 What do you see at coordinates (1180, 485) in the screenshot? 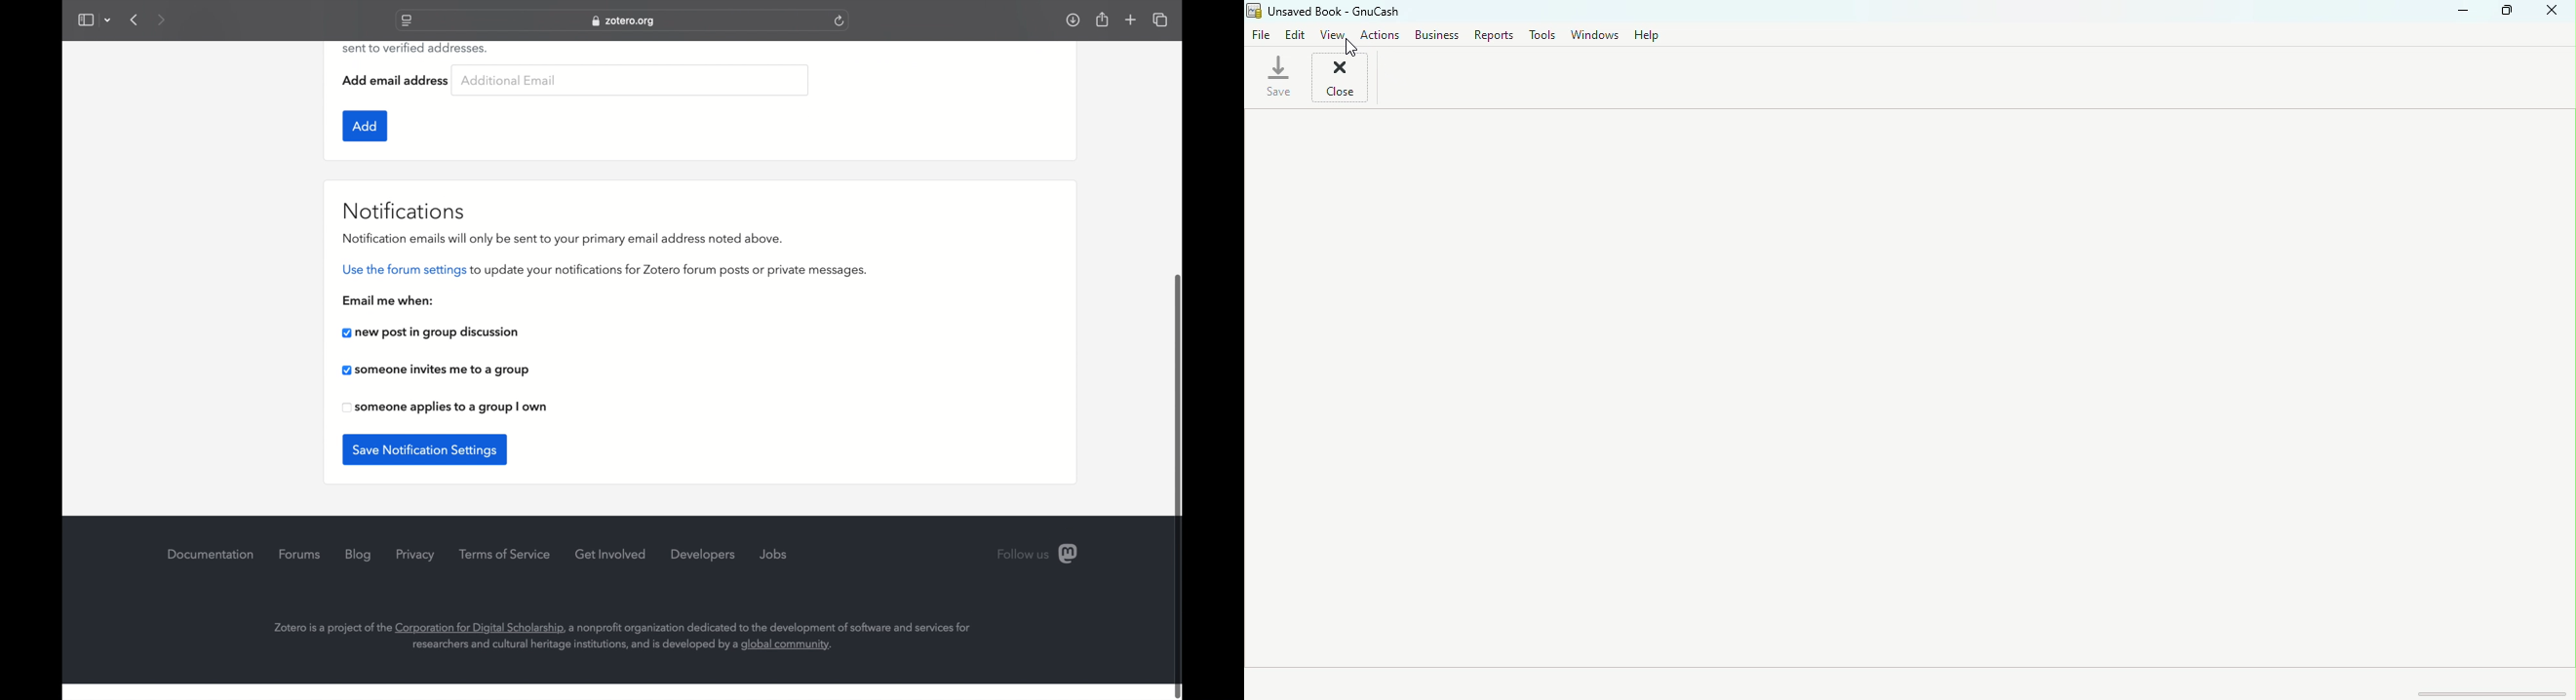
I see `scroll box` at bounding box center [1180, 485].